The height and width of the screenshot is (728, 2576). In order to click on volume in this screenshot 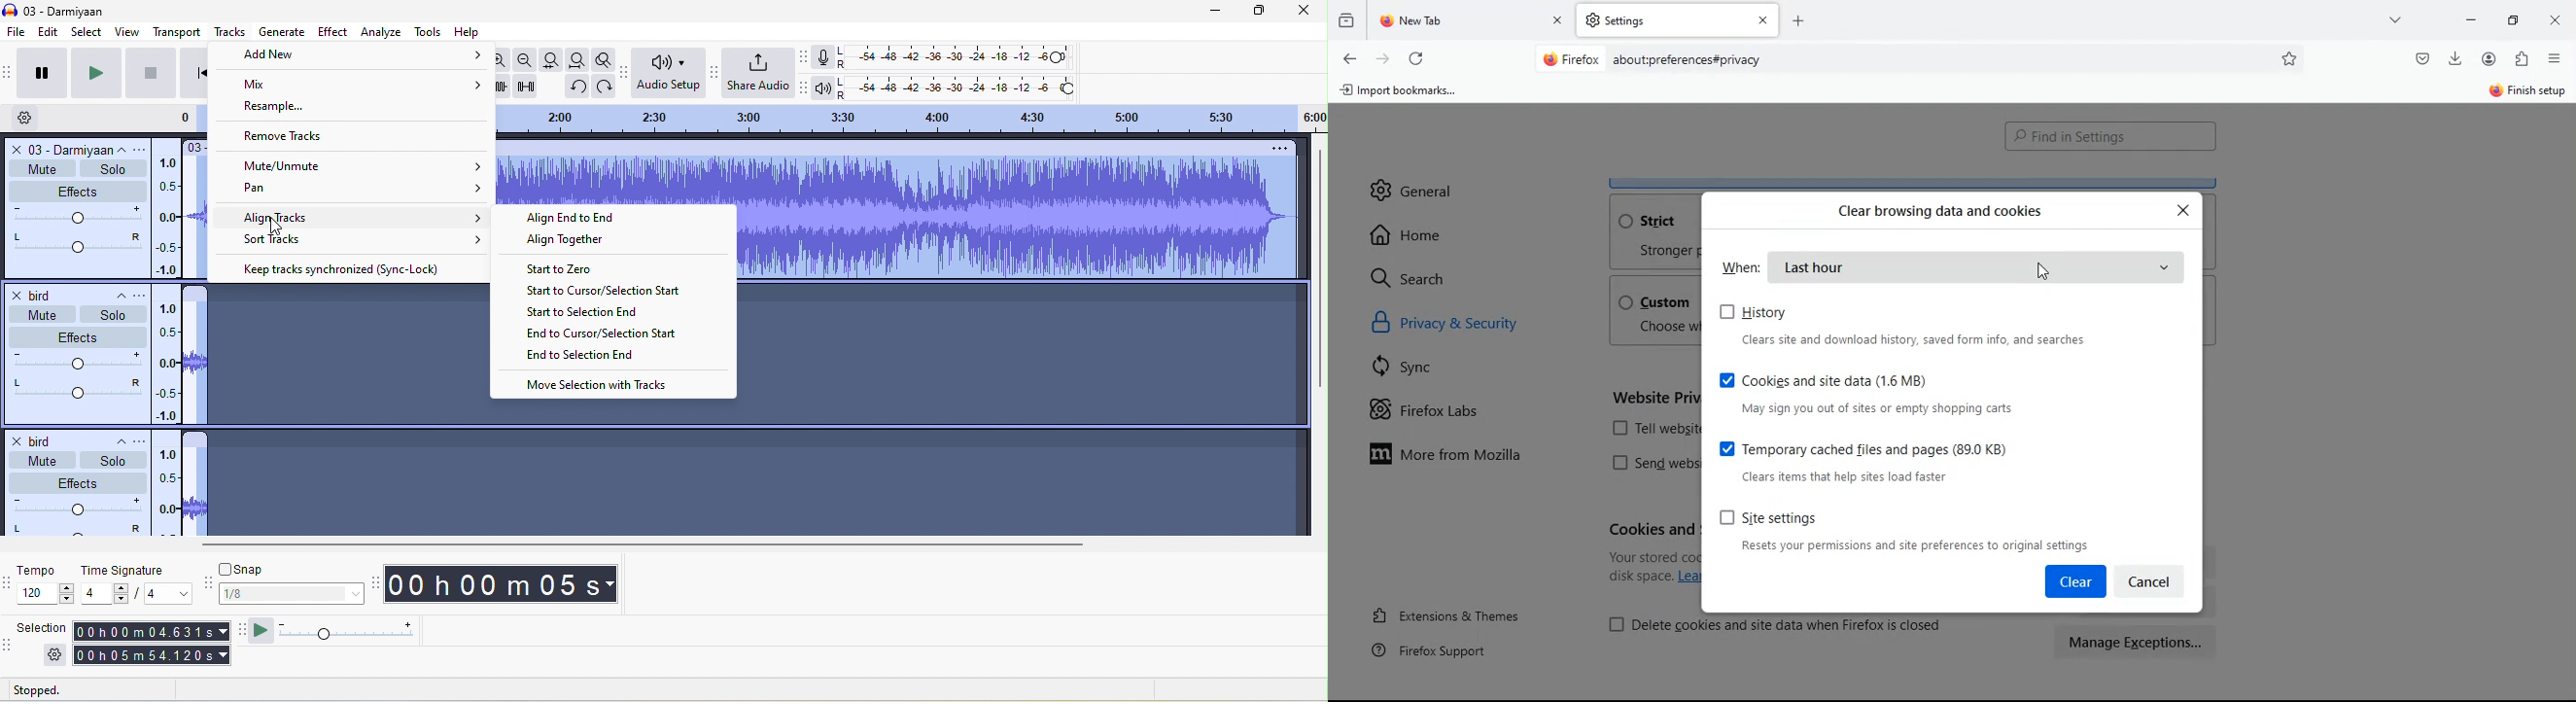, I will do `click(75, 363)`.